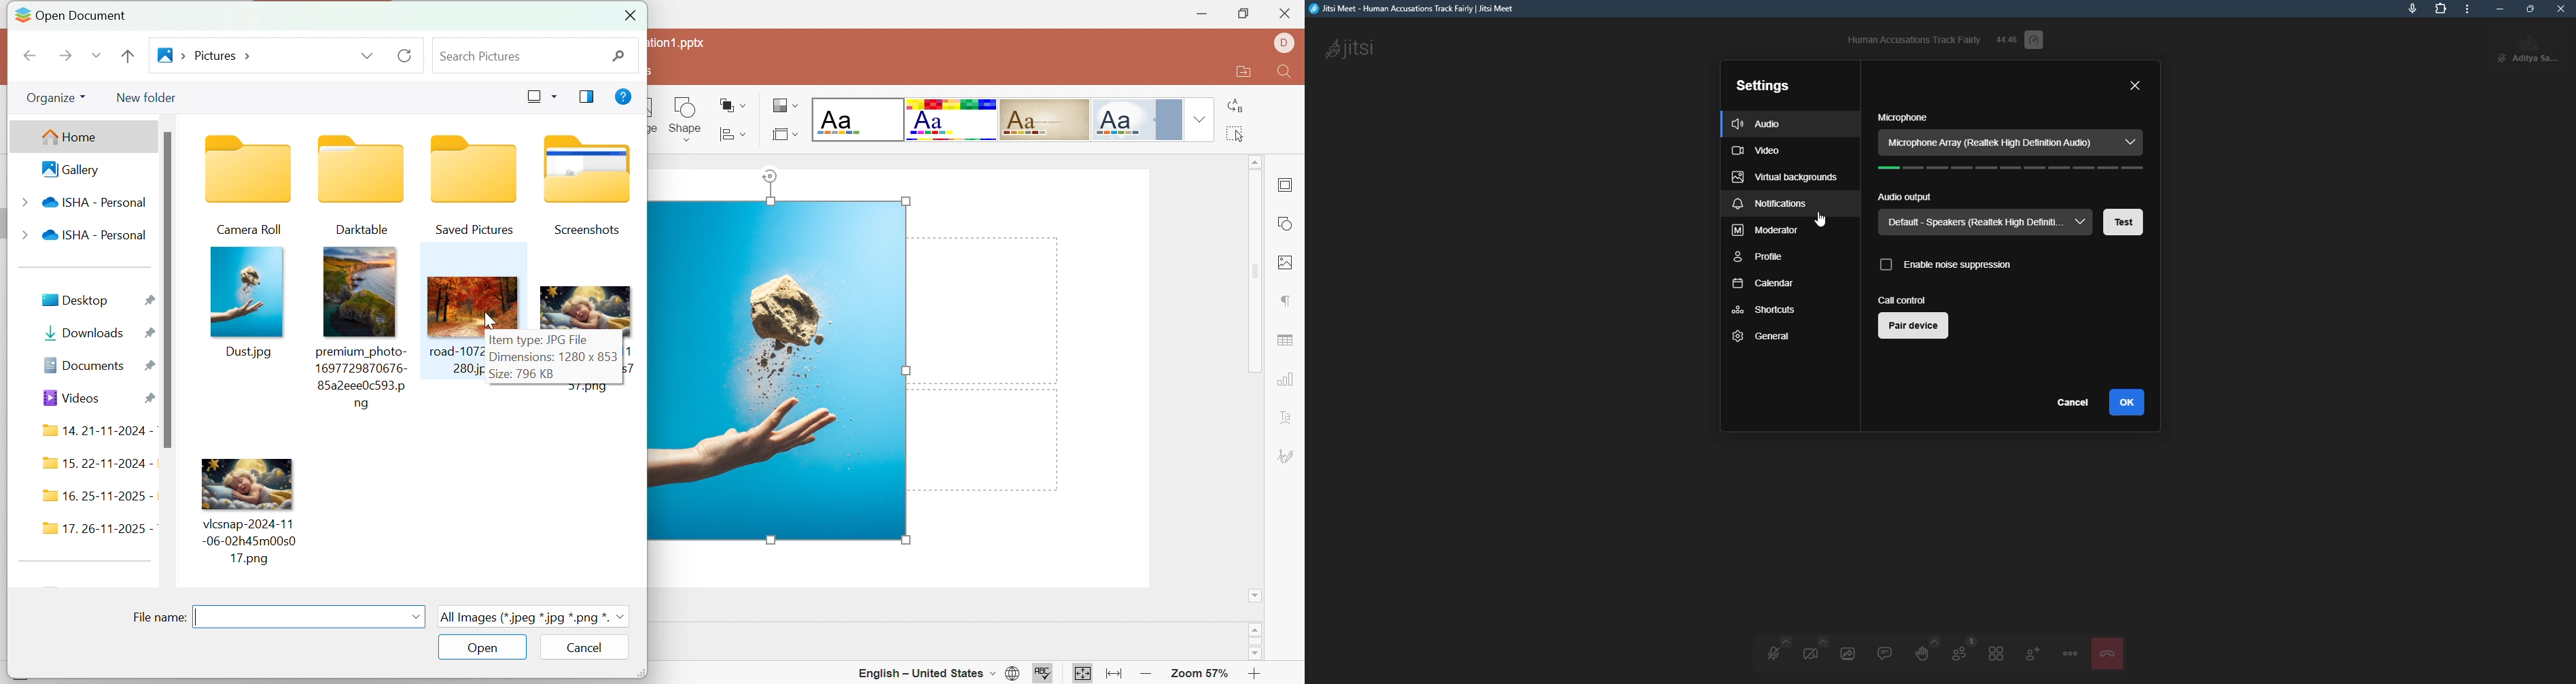  What do you see at coordinates (473, 284) in the screenshot?
I see `Image` at bounding box center [473, 284].